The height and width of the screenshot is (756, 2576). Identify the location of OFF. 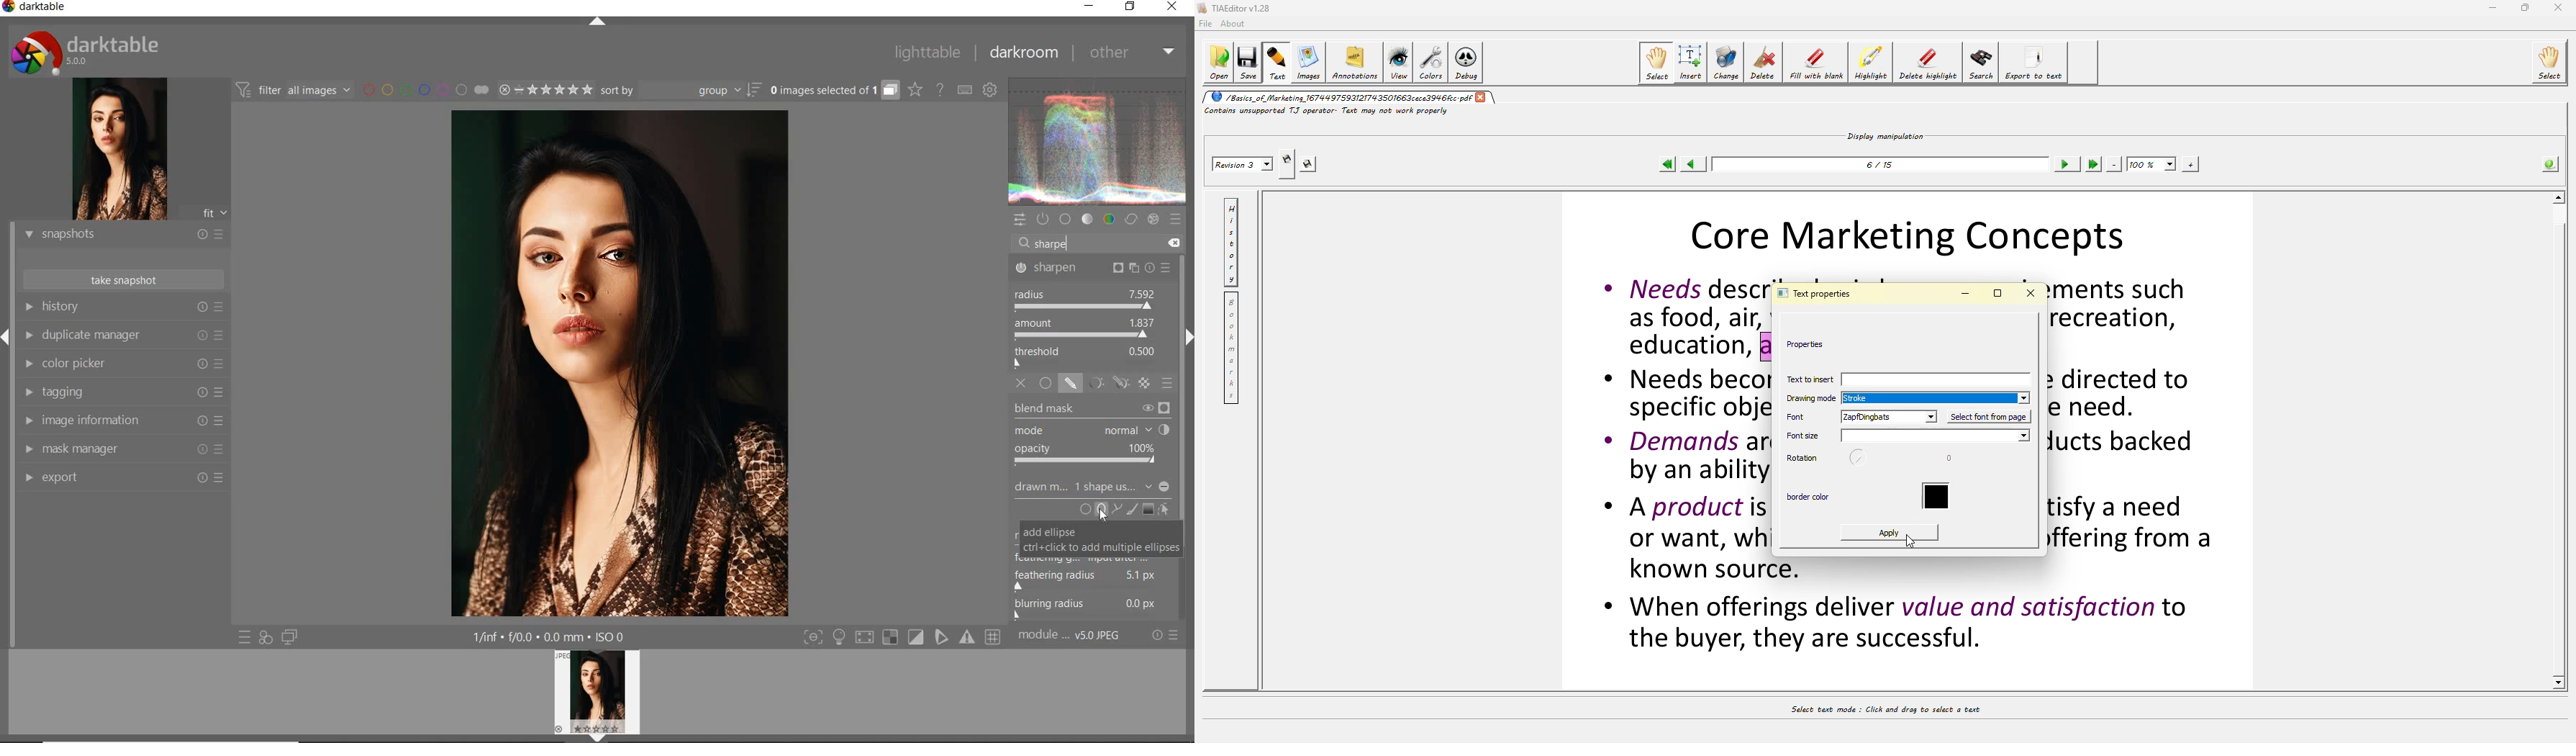
(1022, 383).